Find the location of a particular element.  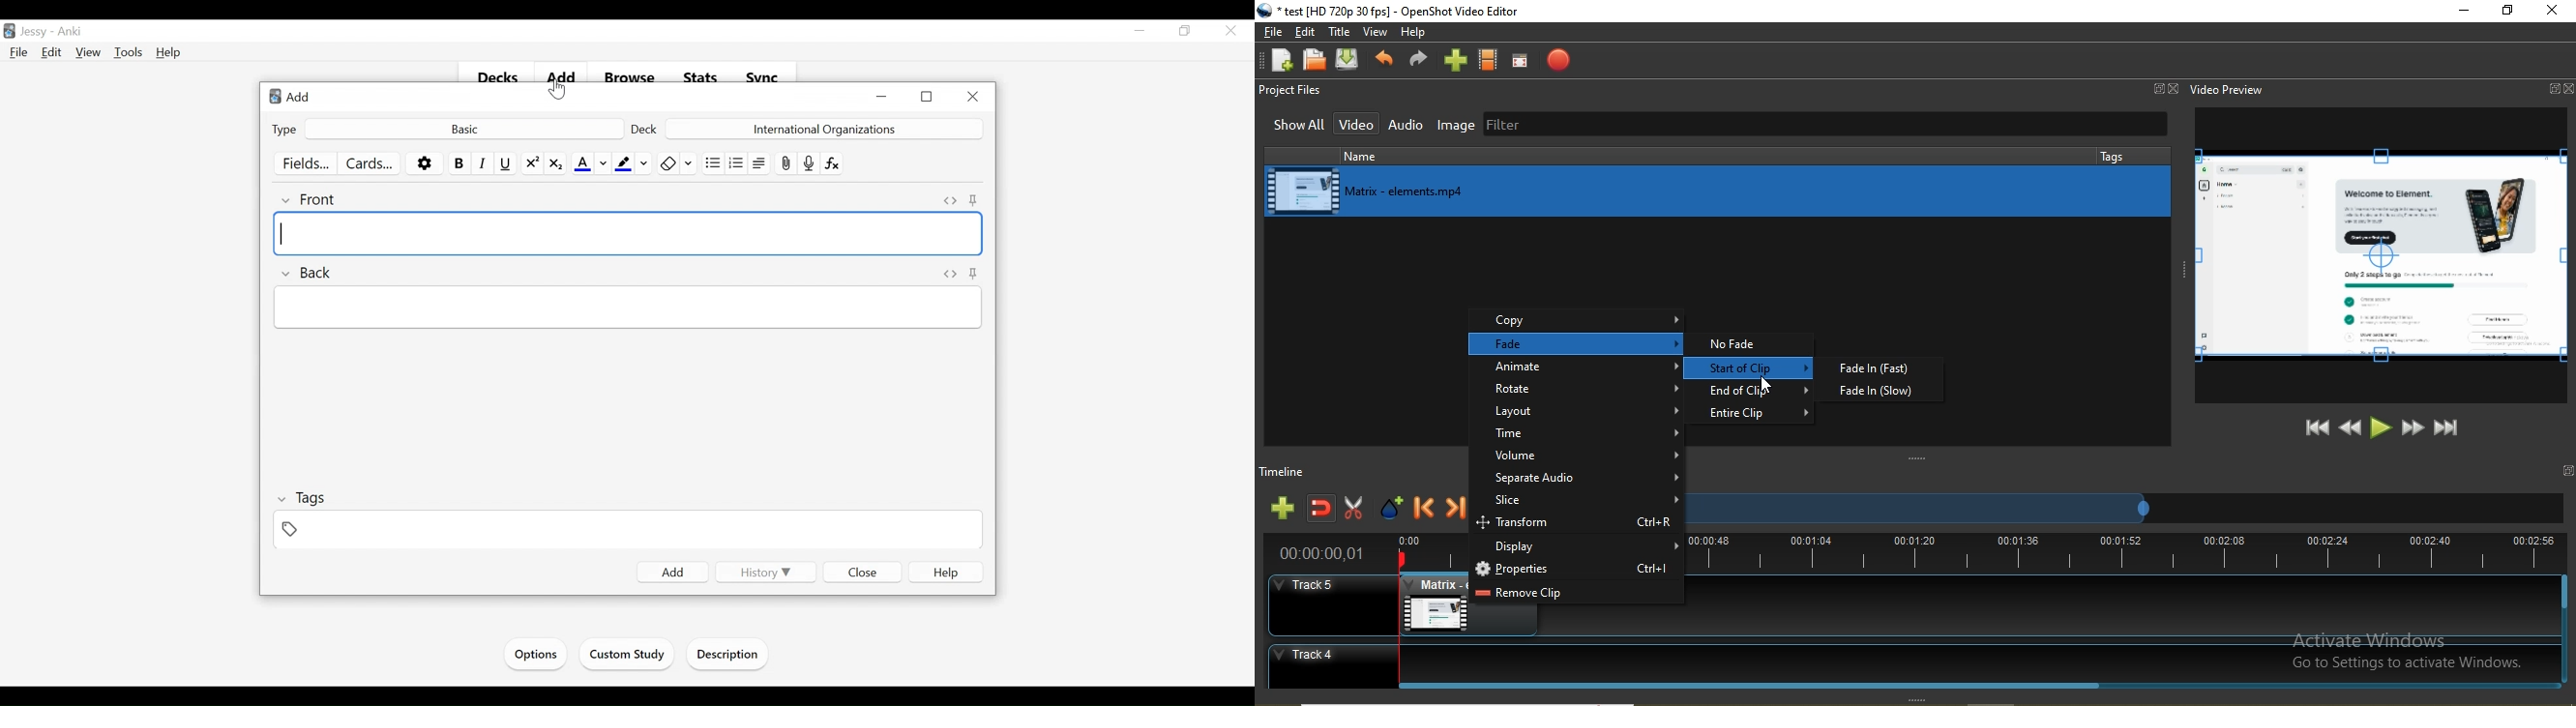

fade is located at coordinates (1579, 344).